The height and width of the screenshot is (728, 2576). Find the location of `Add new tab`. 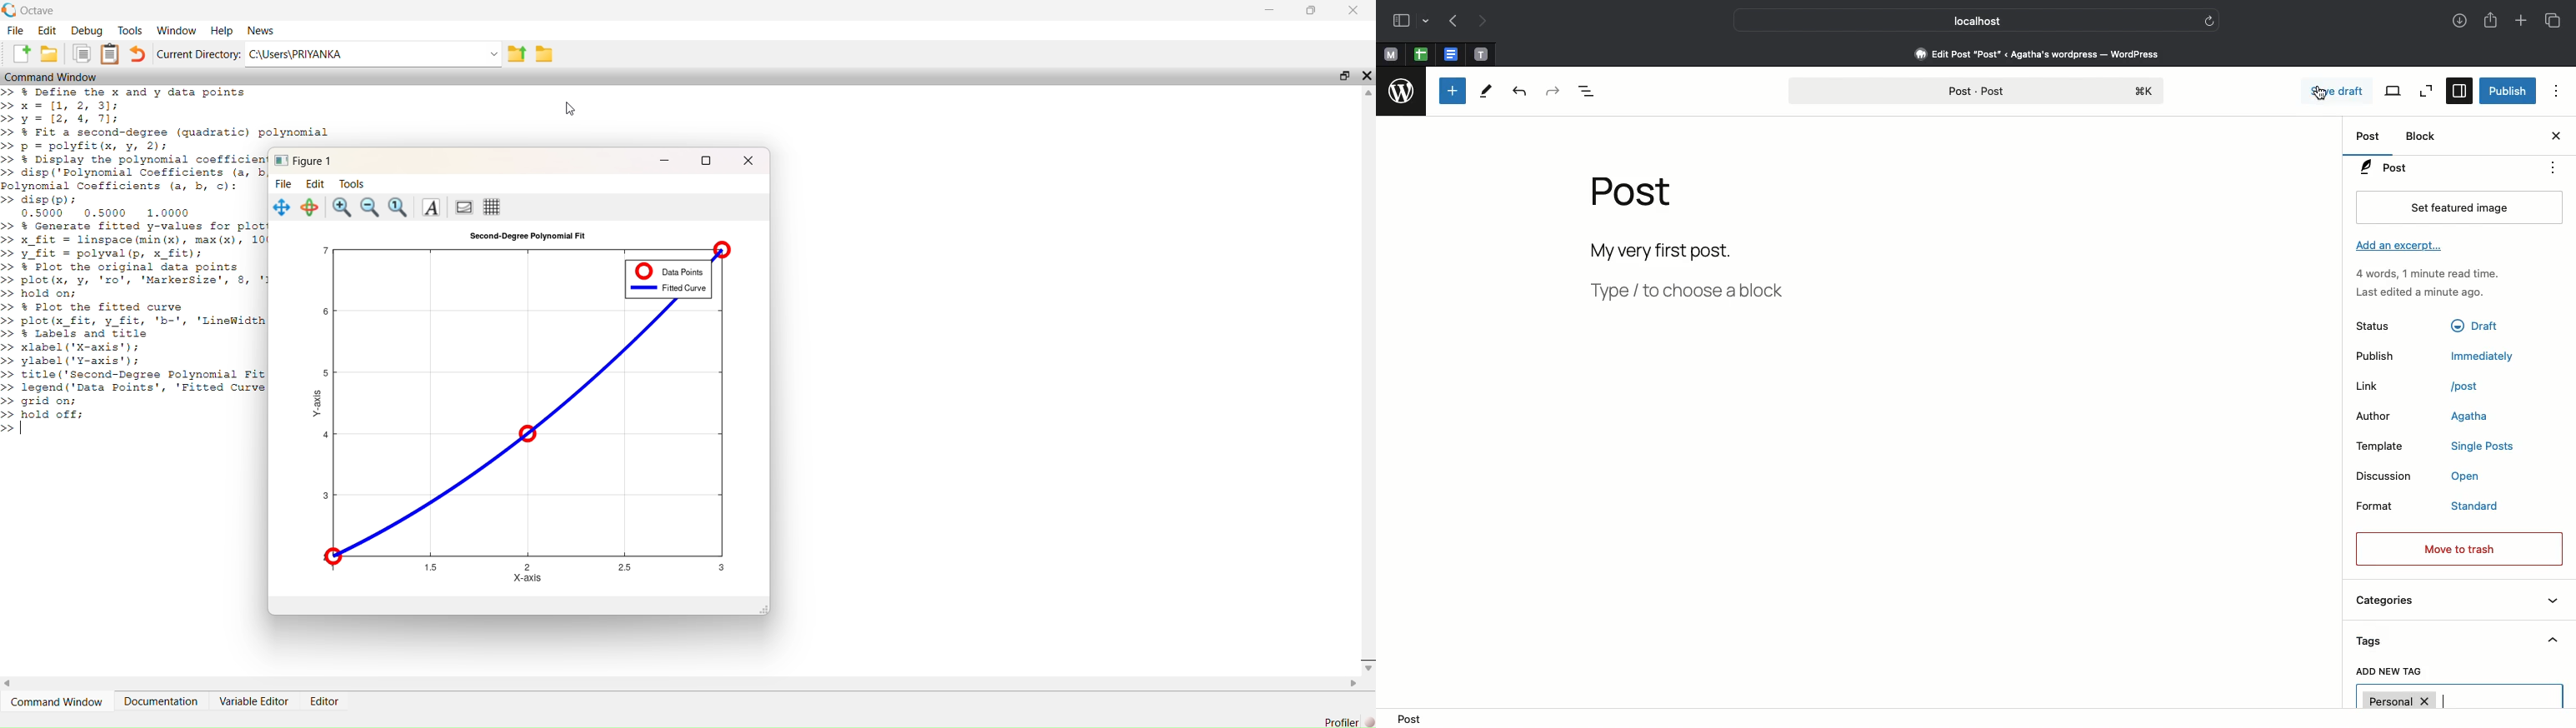

Add new tab is located at coordinates (2523, 23).